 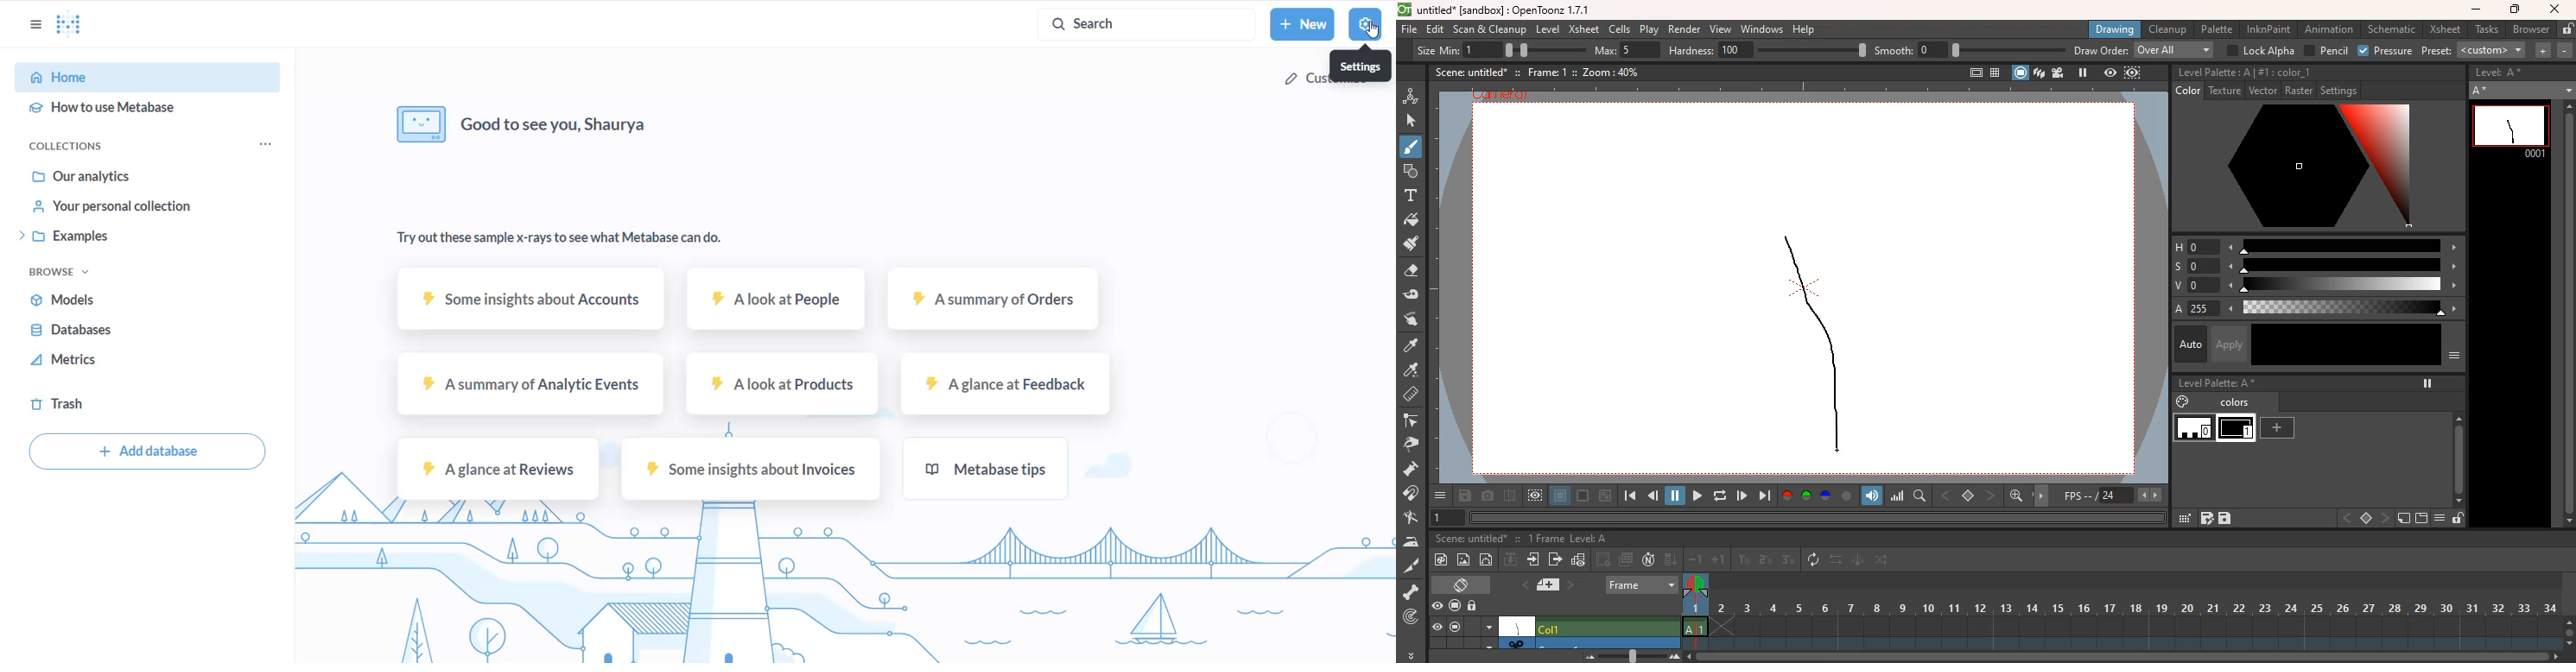 I want to click on beggining, so click(x=1627, y=496).